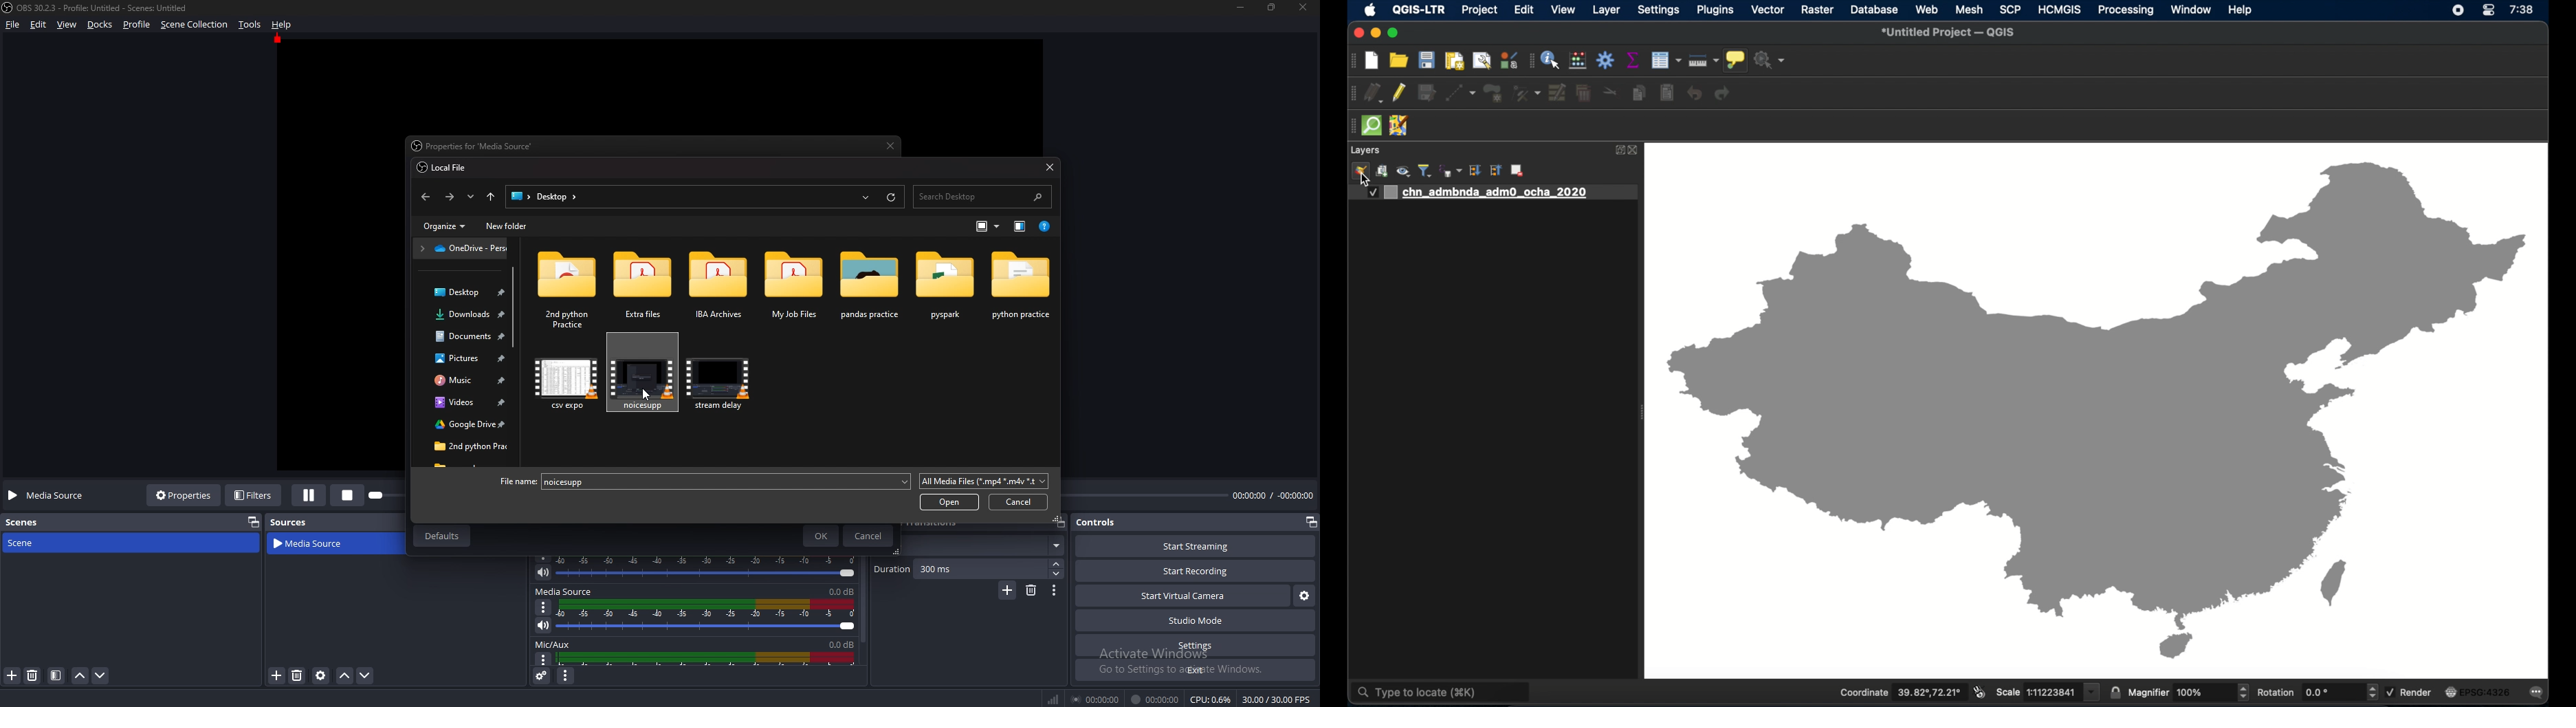 The image size is (2576, 728). Describe the element at coordinates (869, 536) in the screenshot. I see `Cancel` at that location.